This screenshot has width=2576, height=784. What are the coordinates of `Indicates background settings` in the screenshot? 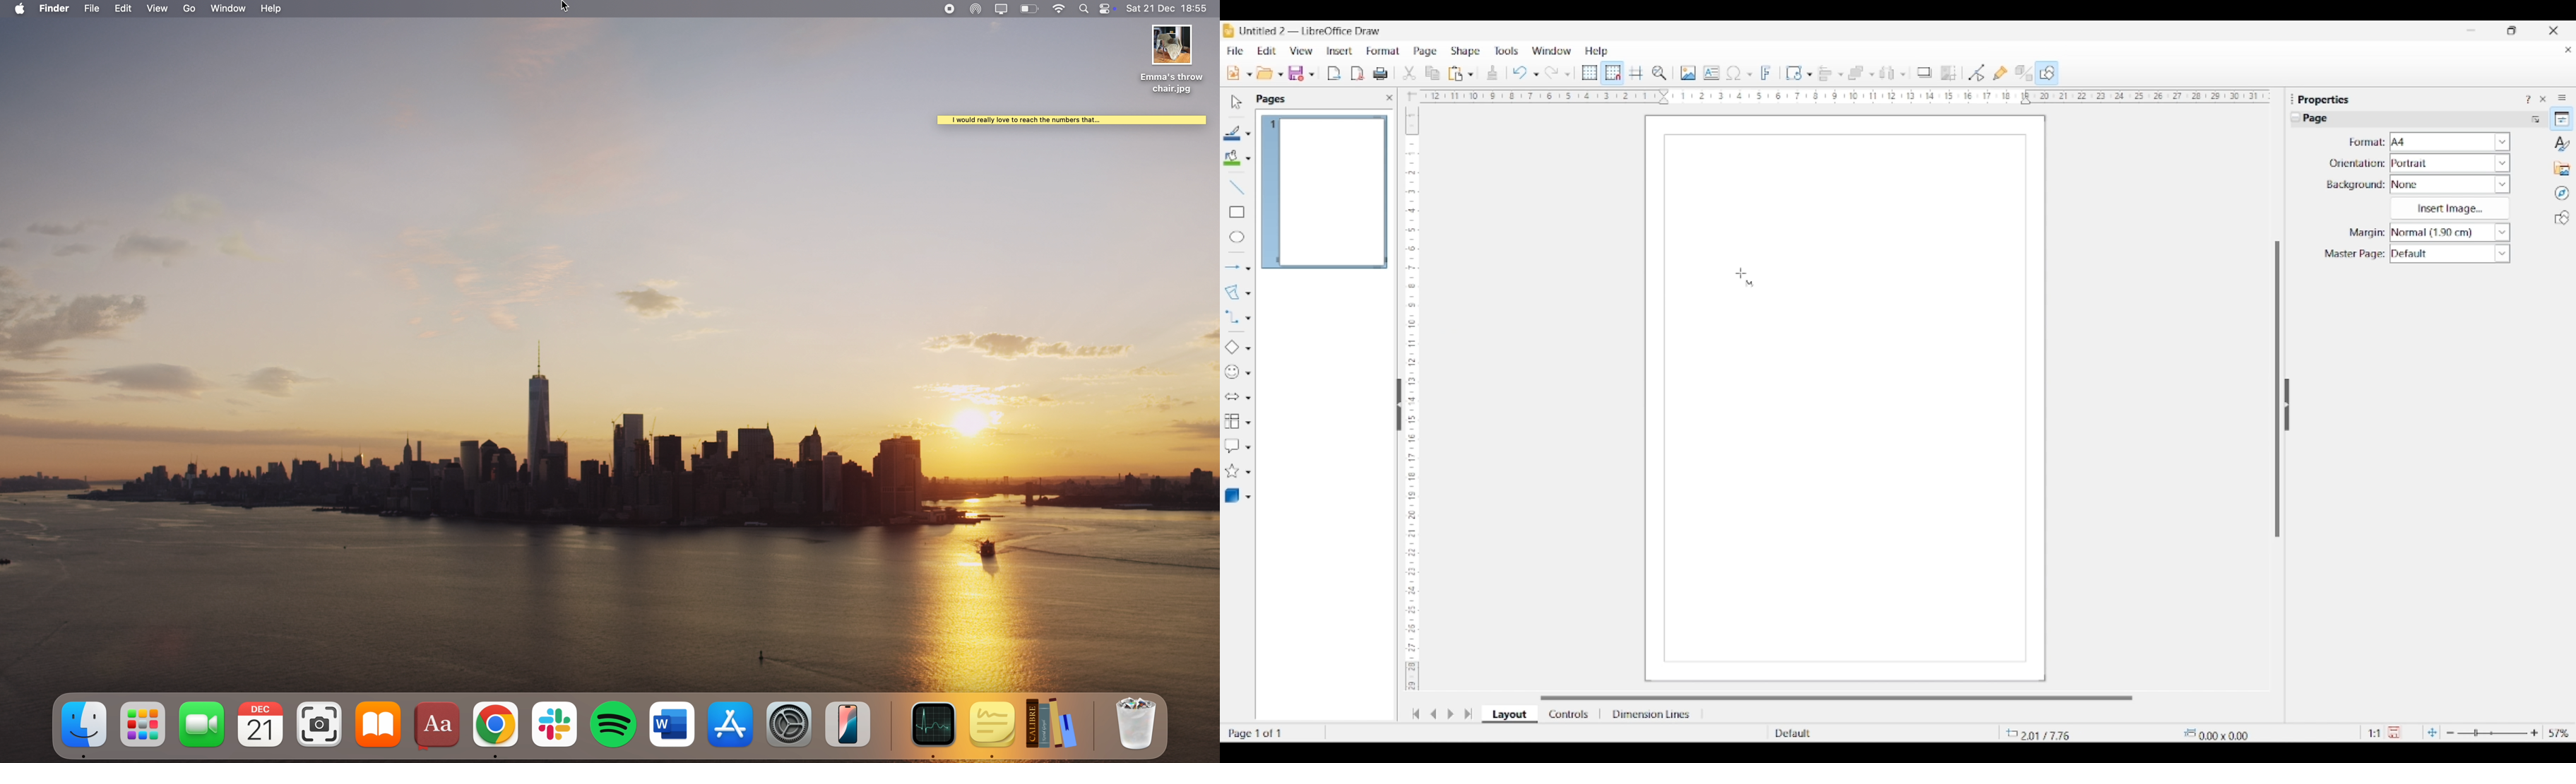 It's located at (2356, 185).